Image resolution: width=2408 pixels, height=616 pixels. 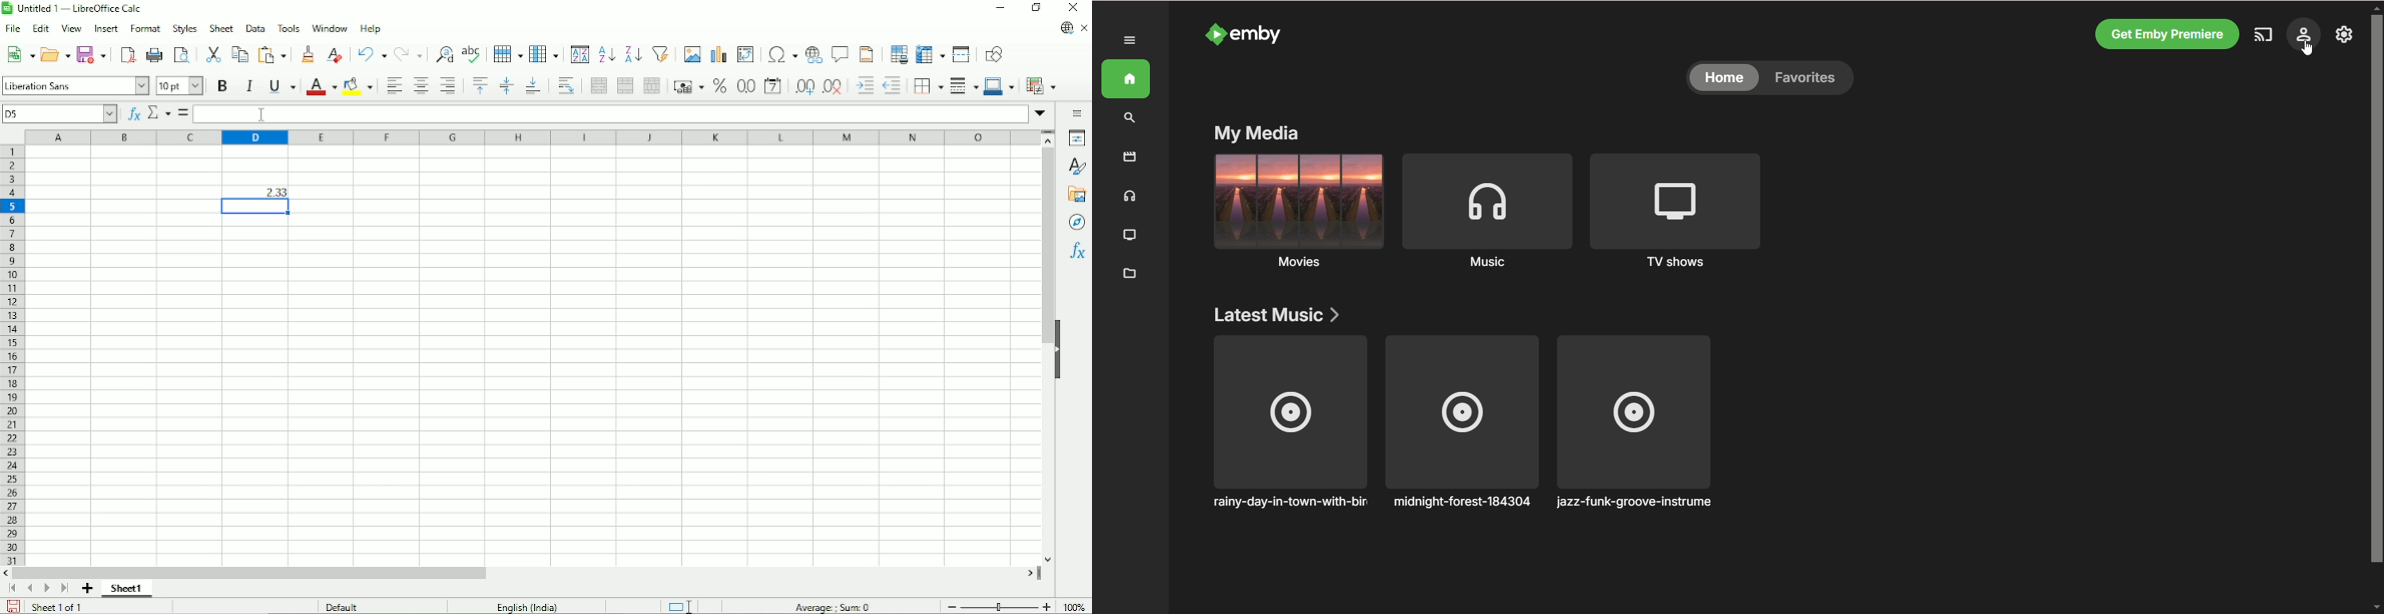 I want to click on 100%, so click(x=1074, y=607).